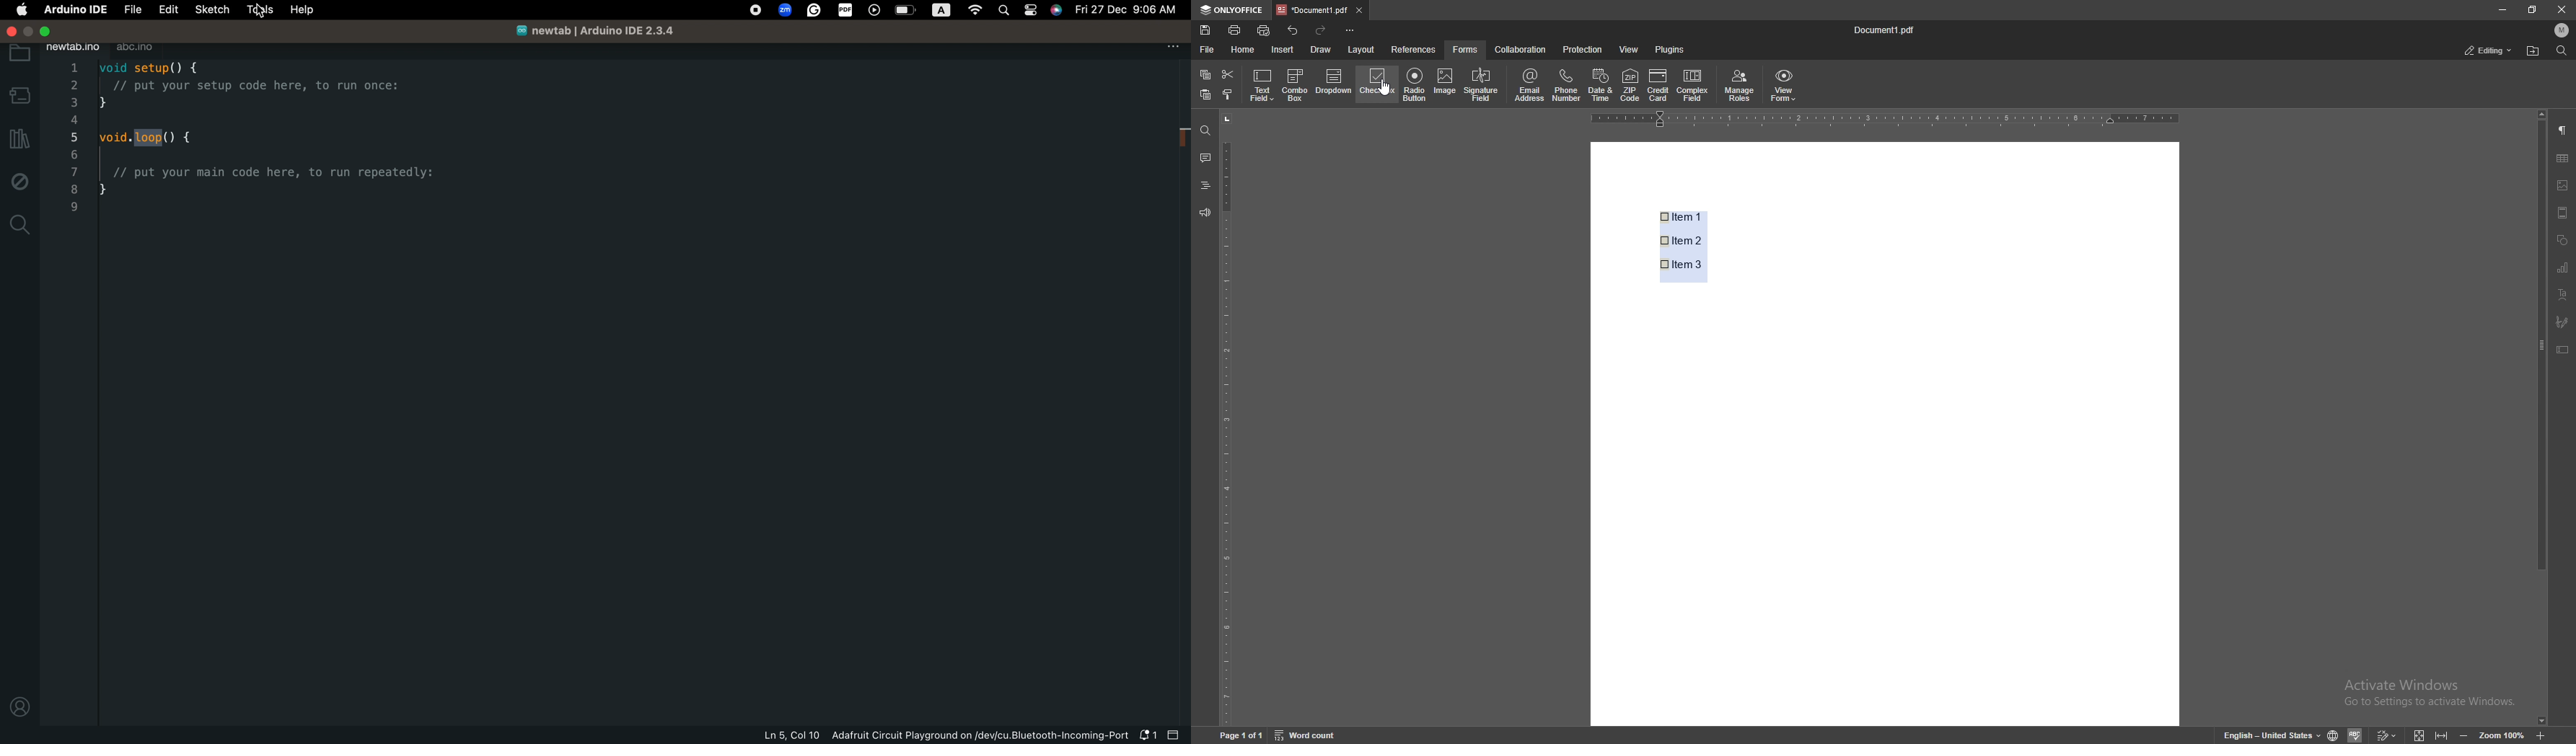 The image size is (2576, 756). I want to click on references, so click(1414, 50).